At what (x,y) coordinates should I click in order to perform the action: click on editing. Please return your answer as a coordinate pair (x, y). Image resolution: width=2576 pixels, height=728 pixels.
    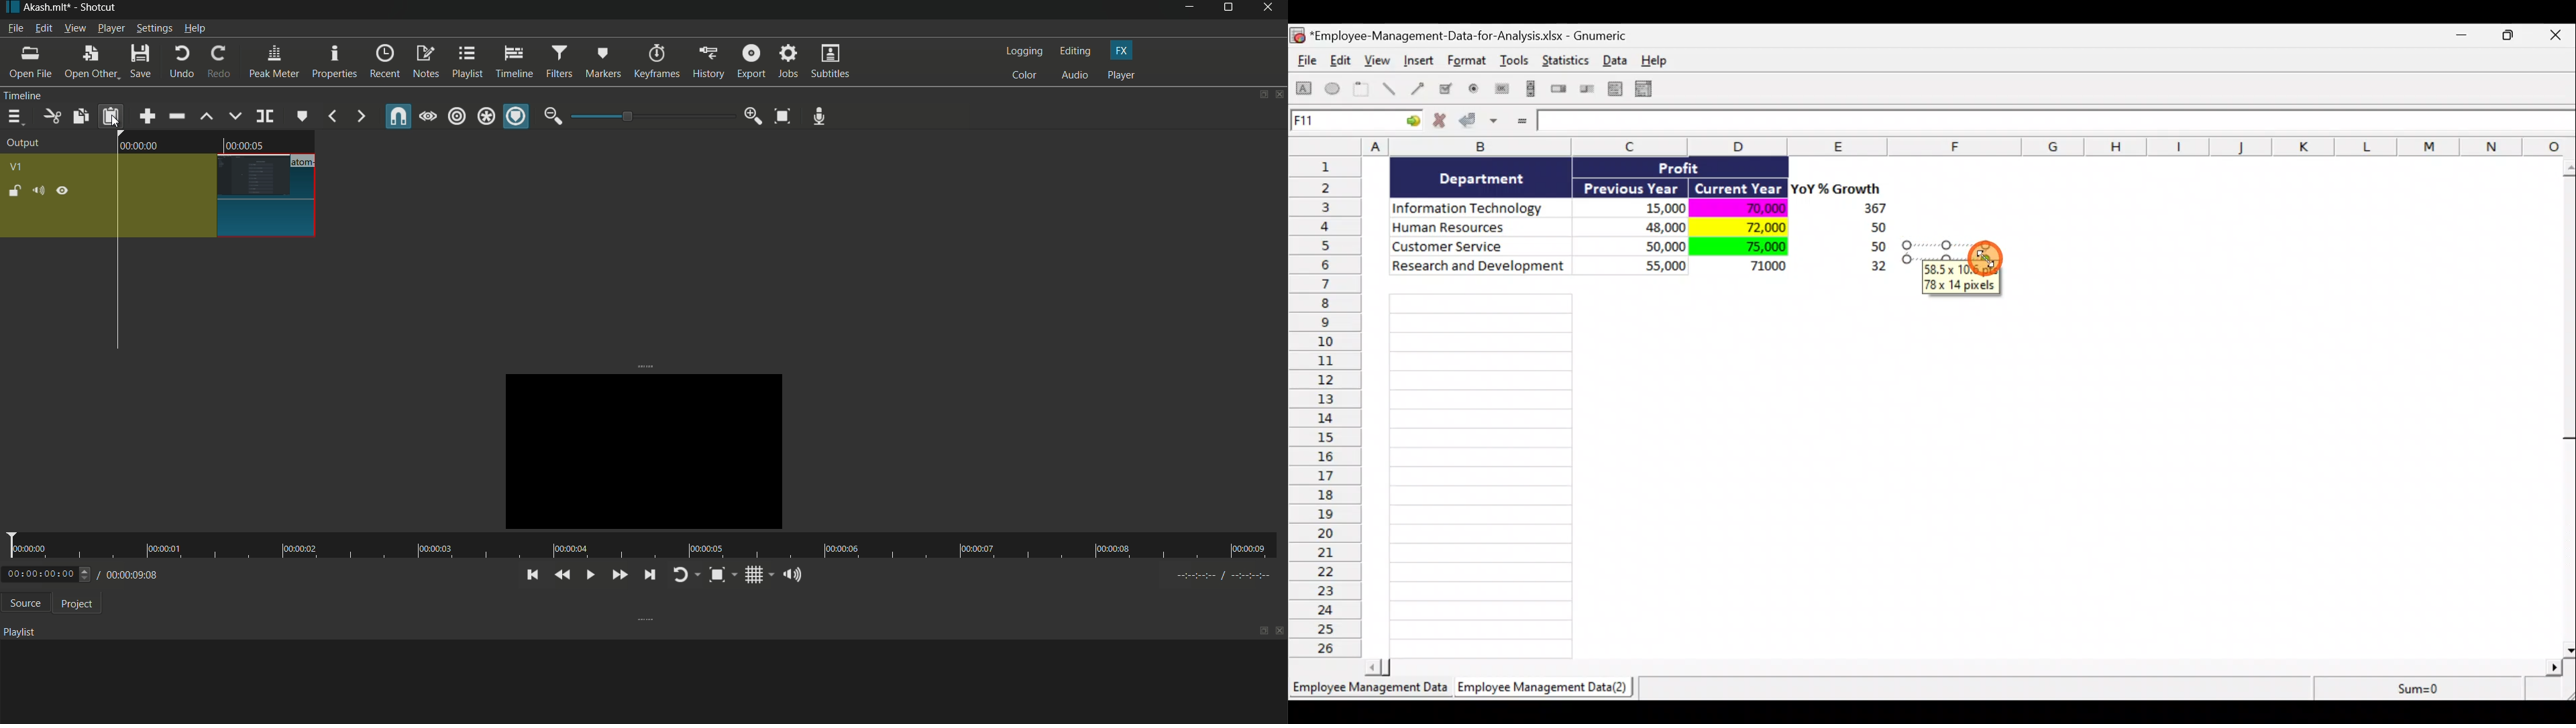
    Looking at the image, I should click on (1074, 51).